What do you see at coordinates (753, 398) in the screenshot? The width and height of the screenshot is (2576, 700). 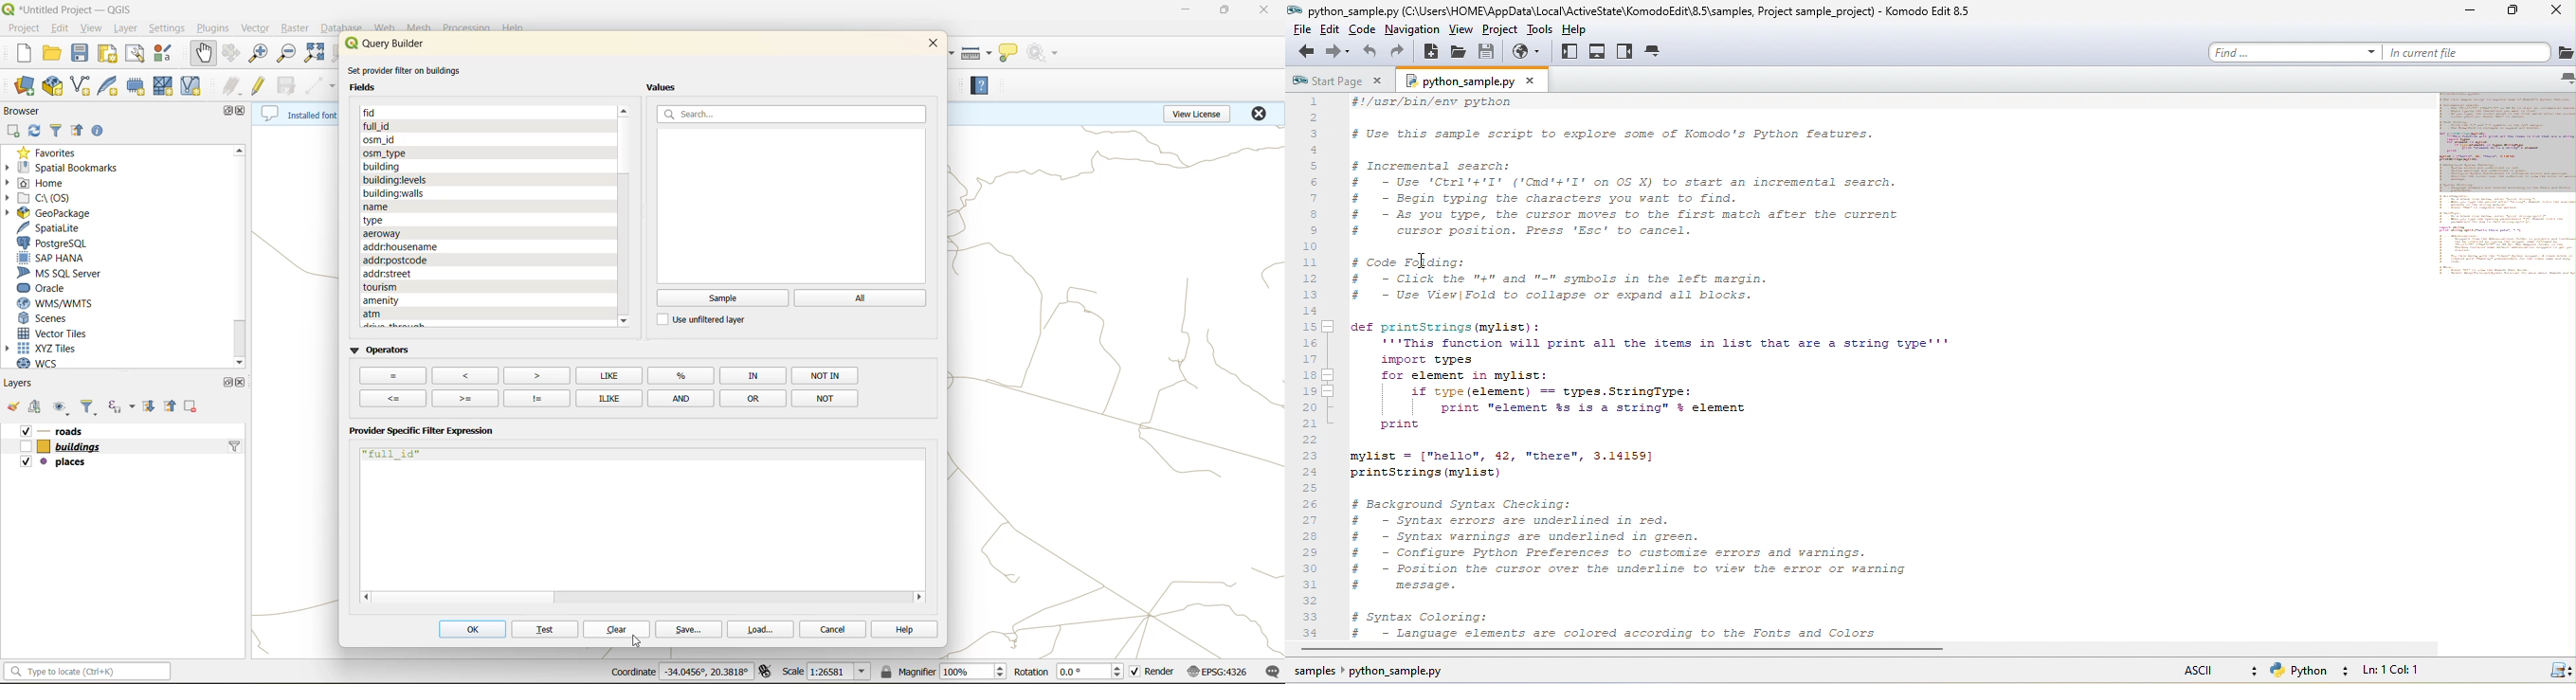 I see `opertators` at bounding box center [753, 398].